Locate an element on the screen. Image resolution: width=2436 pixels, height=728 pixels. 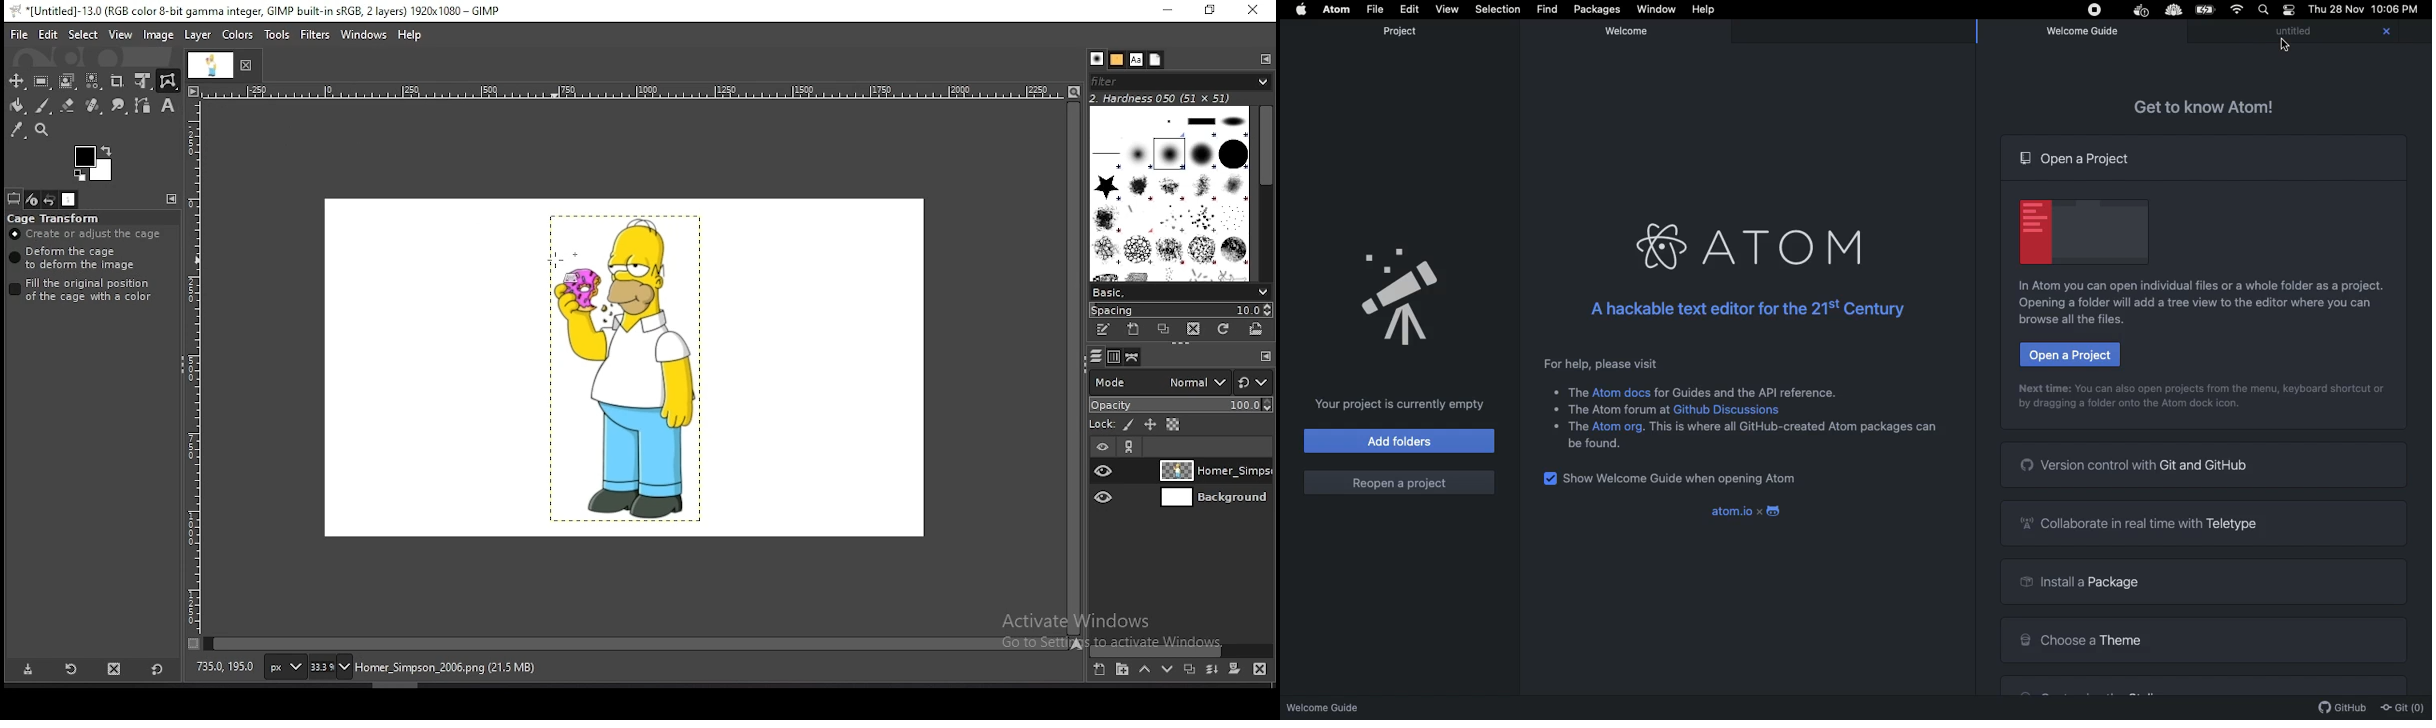
cage transform is located at coordinates (55, 218).